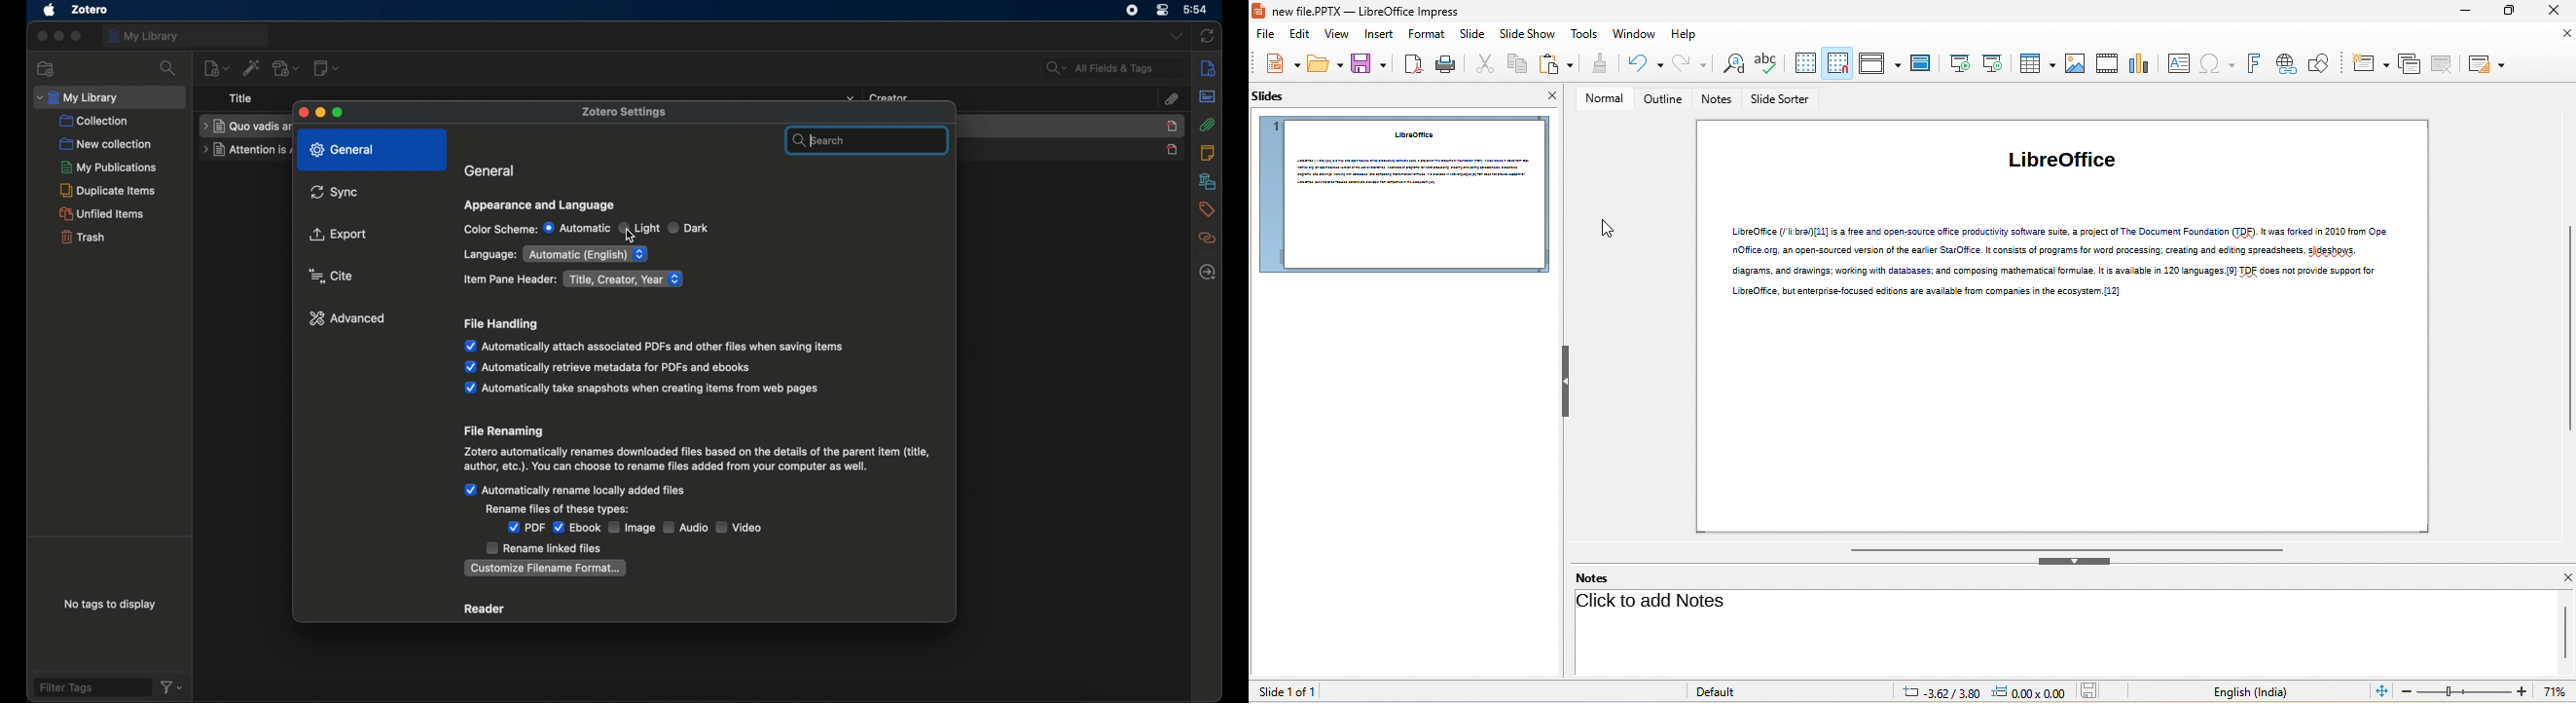 The image size is (2576, 728). I want to click on close, so click(2562, 577).